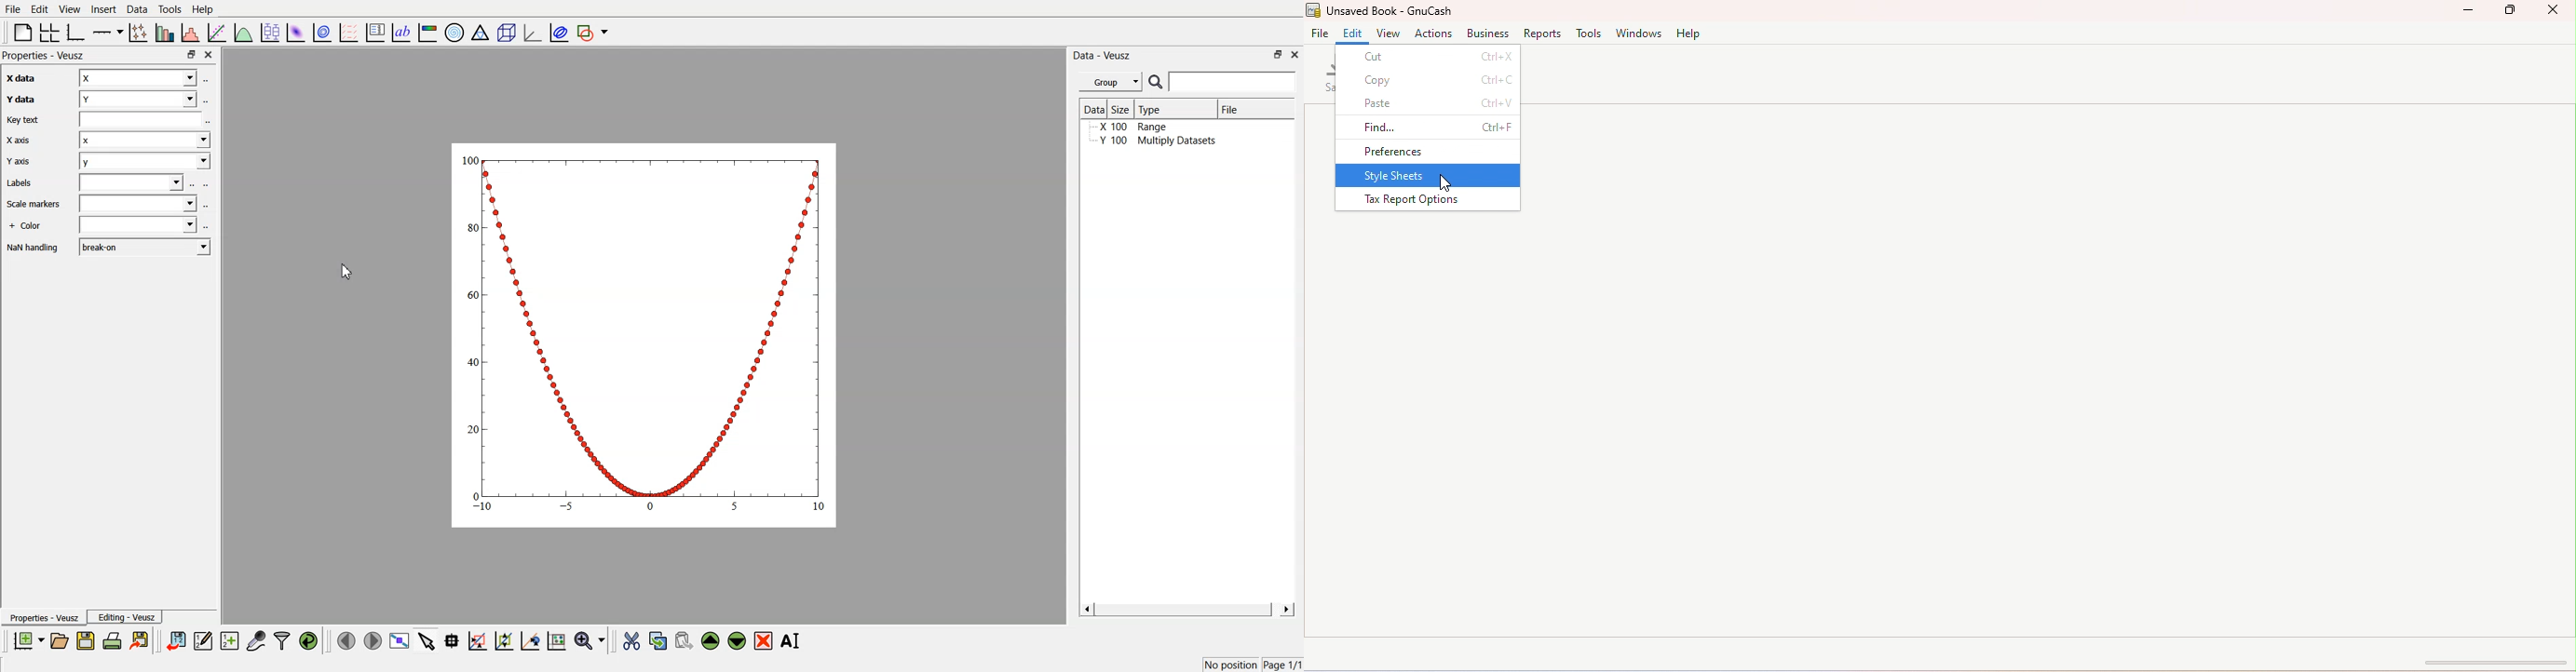  Describe the element at coordinates (1234, 82) in the screenshot. I see `enter search field` at that location.